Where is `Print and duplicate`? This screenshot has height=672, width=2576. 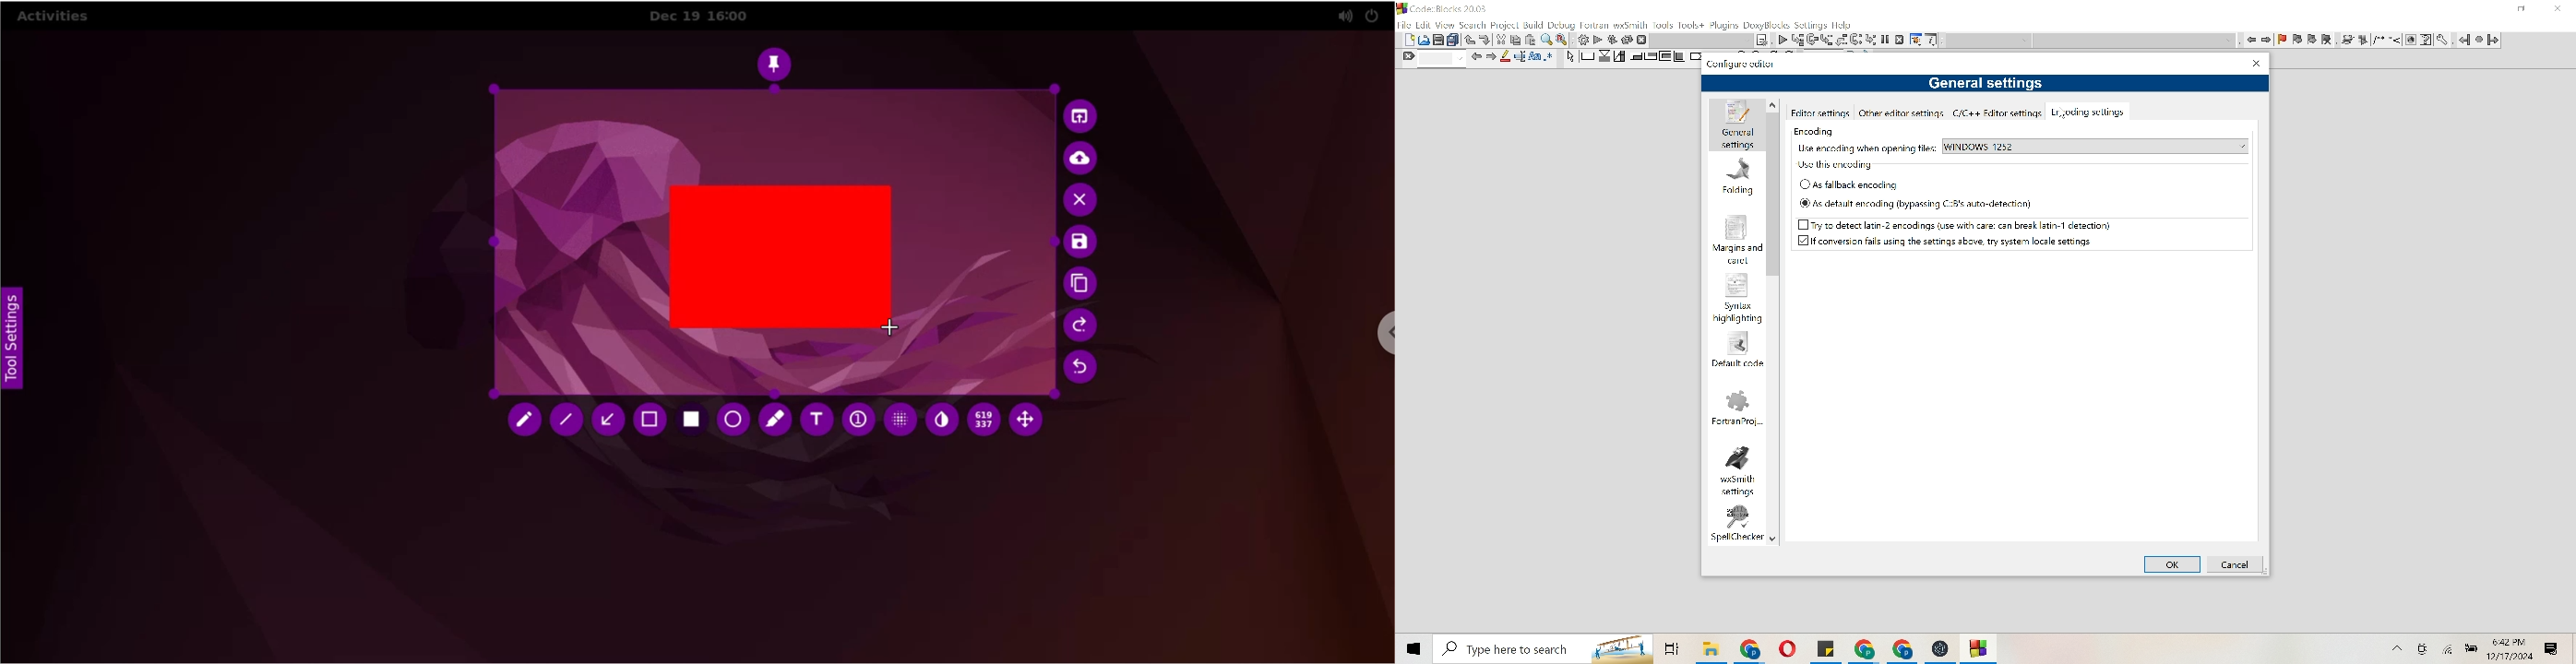
Print and duplicate is located at coordinates (1447, 39).